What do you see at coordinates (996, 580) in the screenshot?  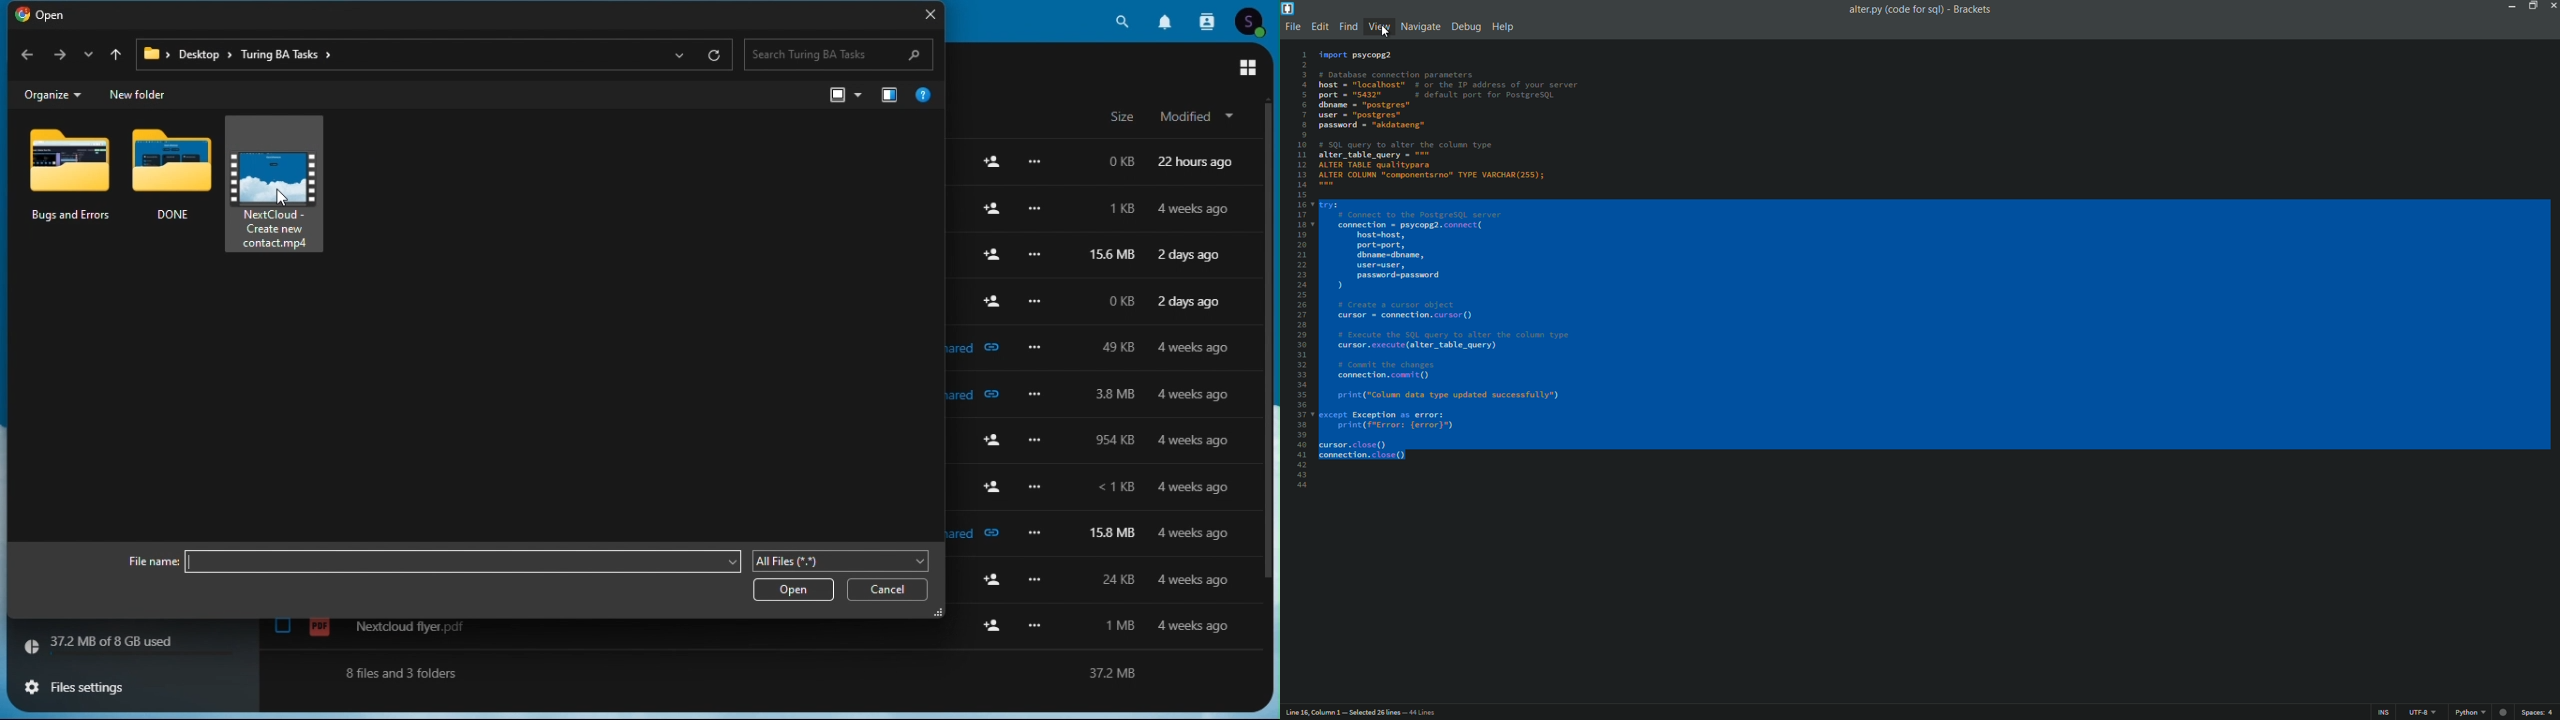 I see `add user` at bounding box center [996, 580].